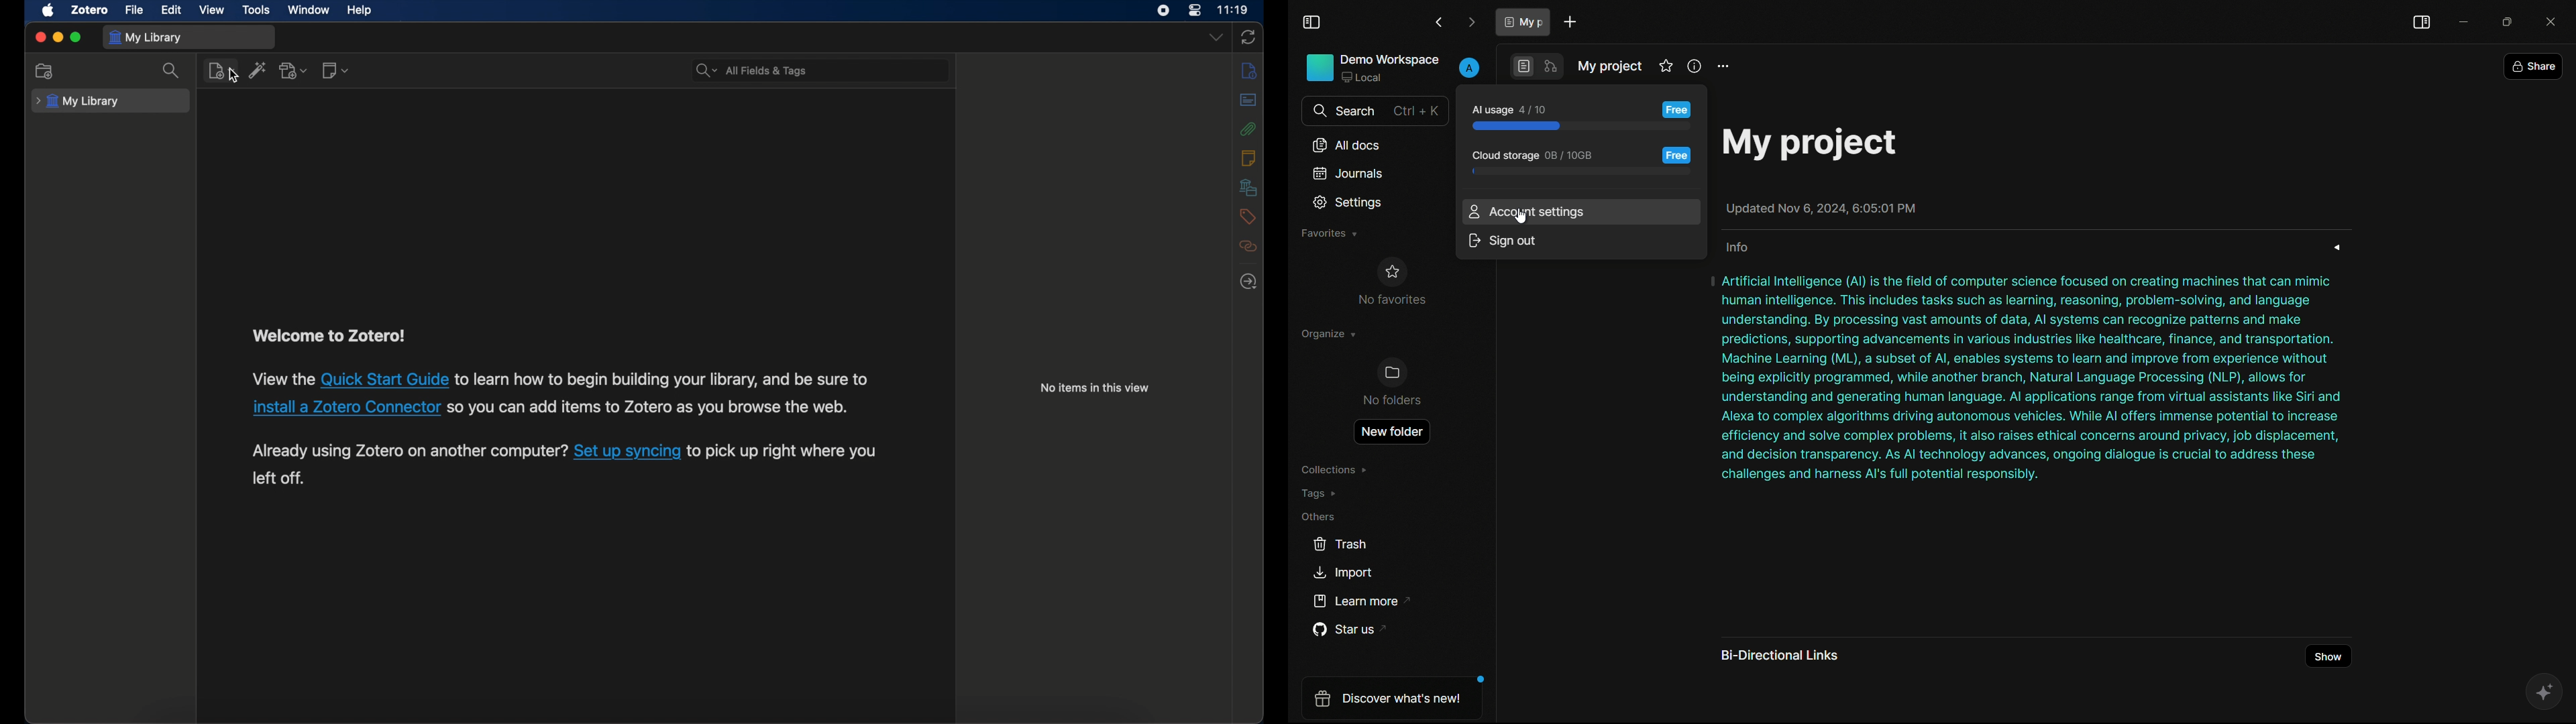  Describe the element at coordinates (1163, 10) in the screenshot. I see `screen recorder icon` at that location.